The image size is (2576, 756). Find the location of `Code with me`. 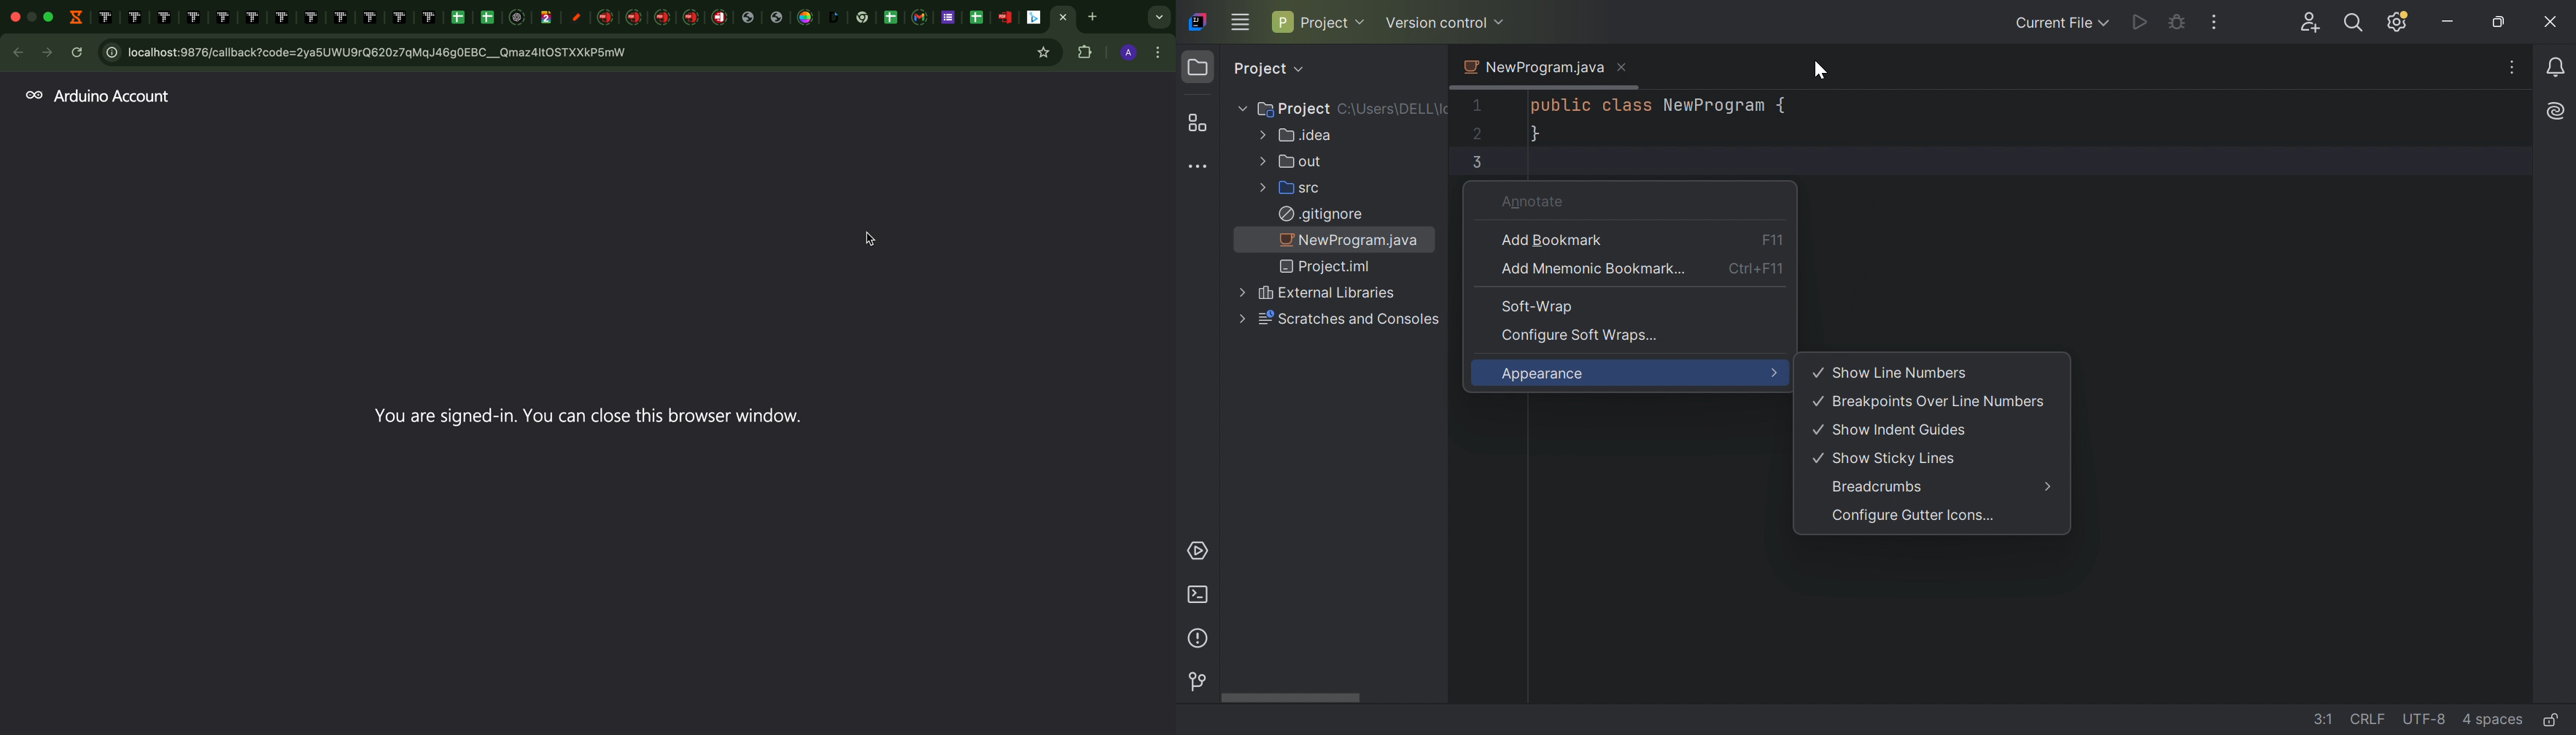

Code with me is located at coordinates (2310, 23).